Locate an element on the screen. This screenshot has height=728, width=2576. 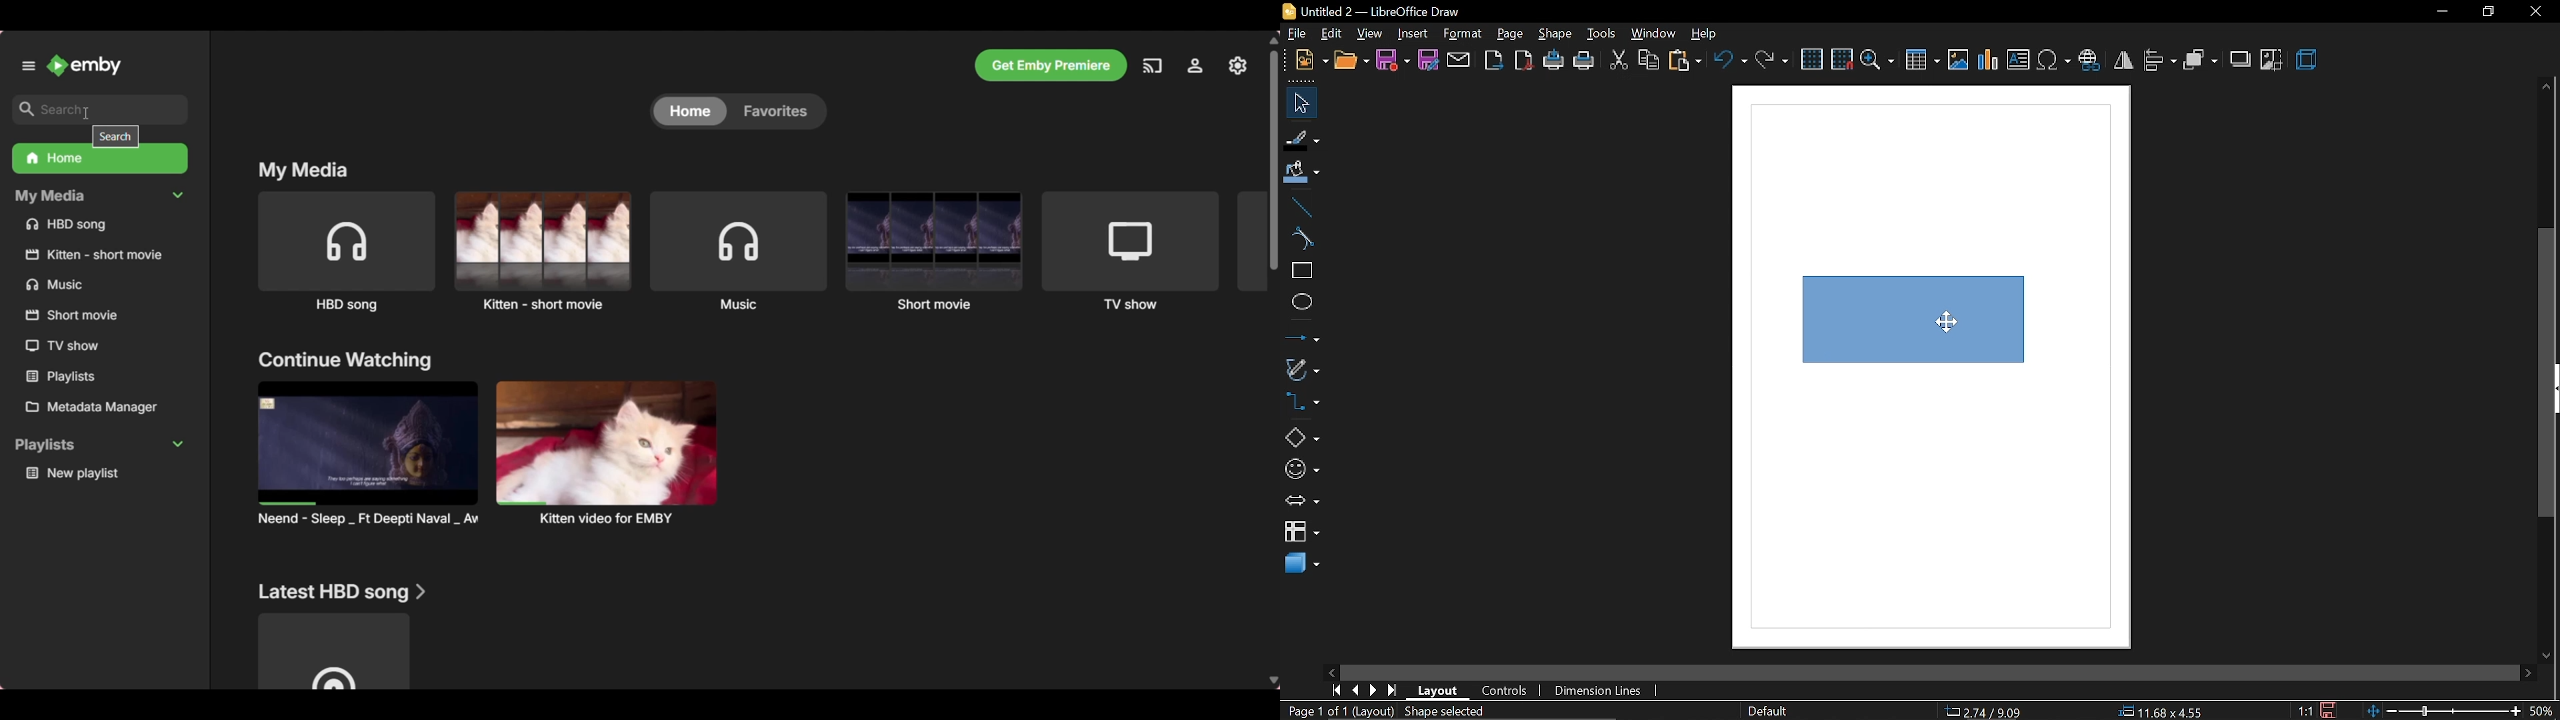
page is located at coordinates (1512, 32).